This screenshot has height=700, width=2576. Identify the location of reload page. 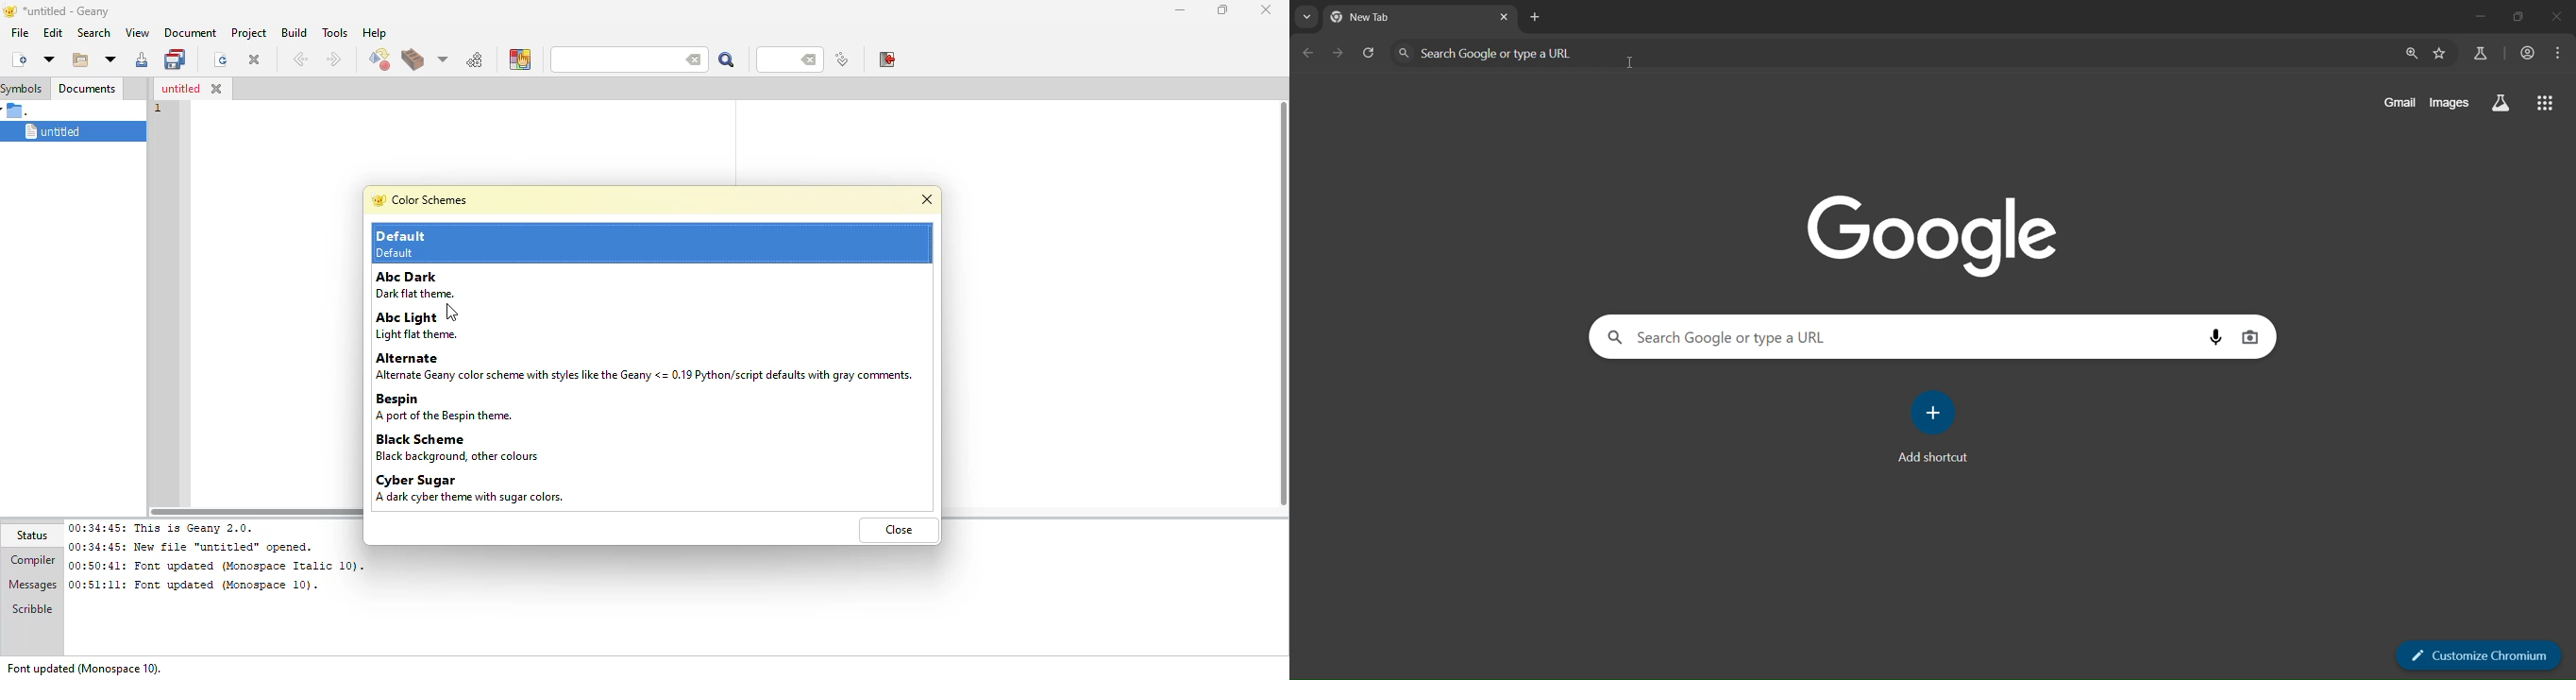
(1368, 52).